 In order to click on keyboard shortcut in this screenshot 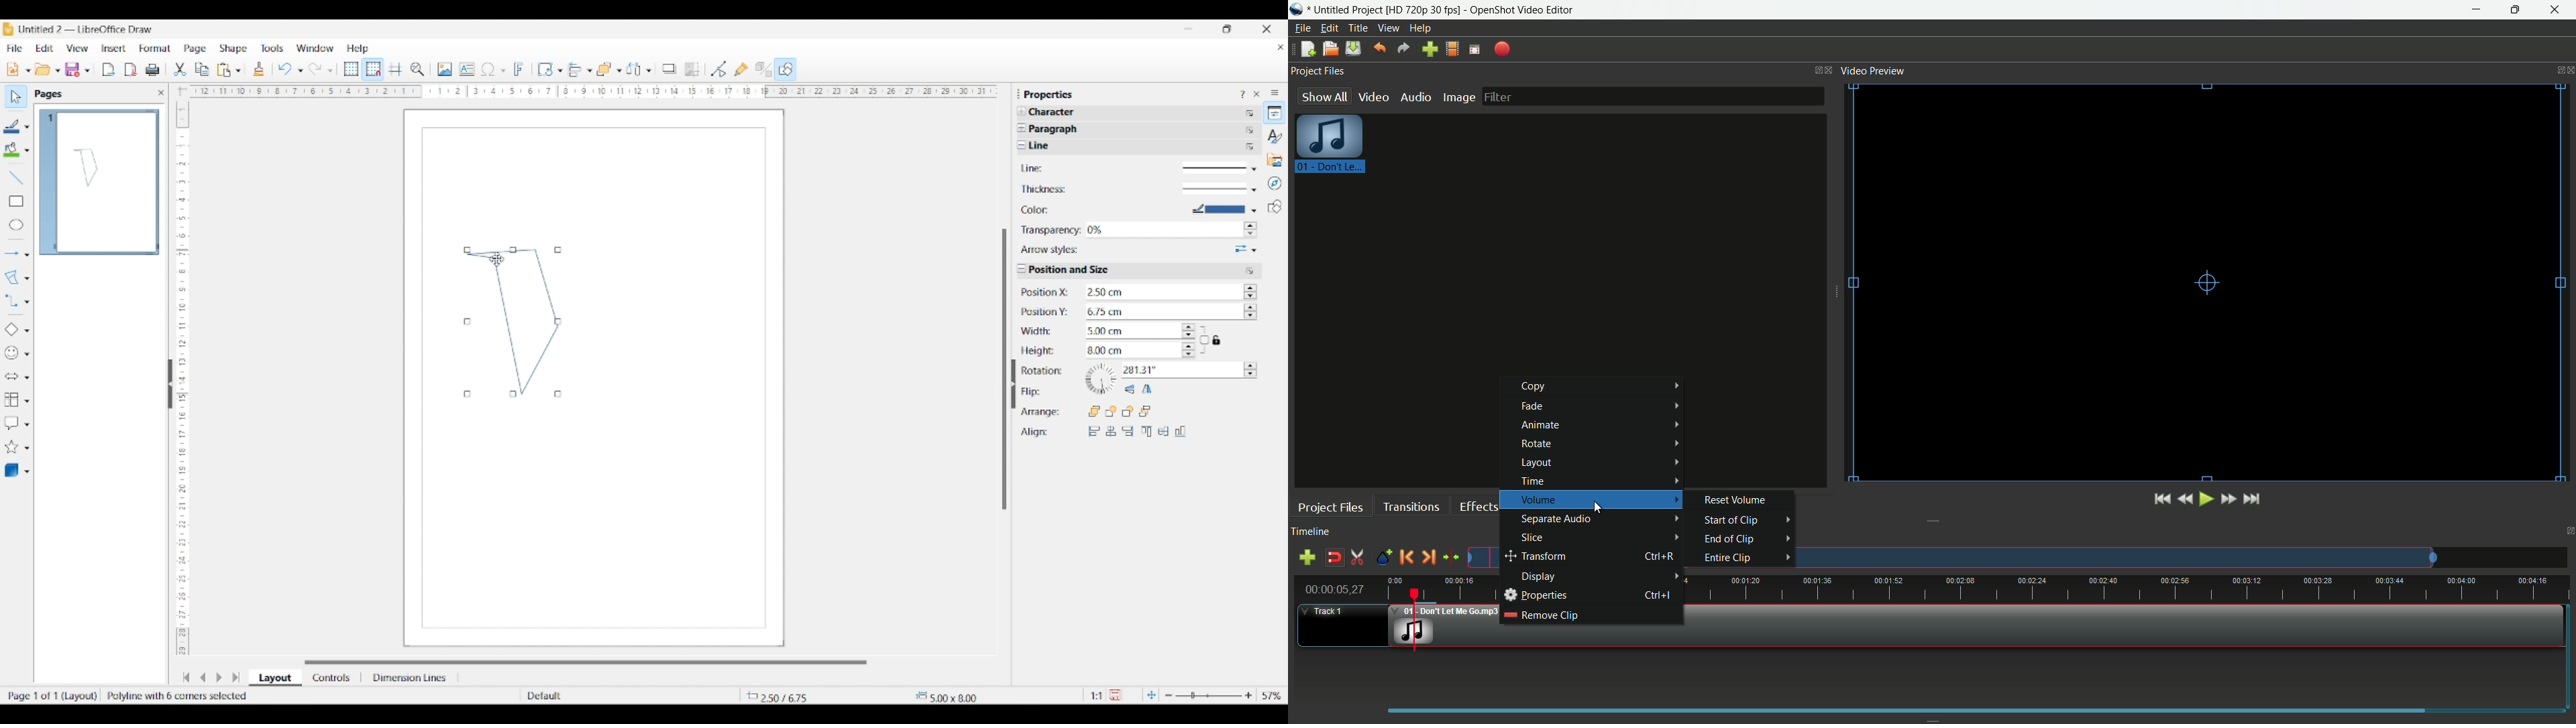, I will do `click(1663, 594)`.